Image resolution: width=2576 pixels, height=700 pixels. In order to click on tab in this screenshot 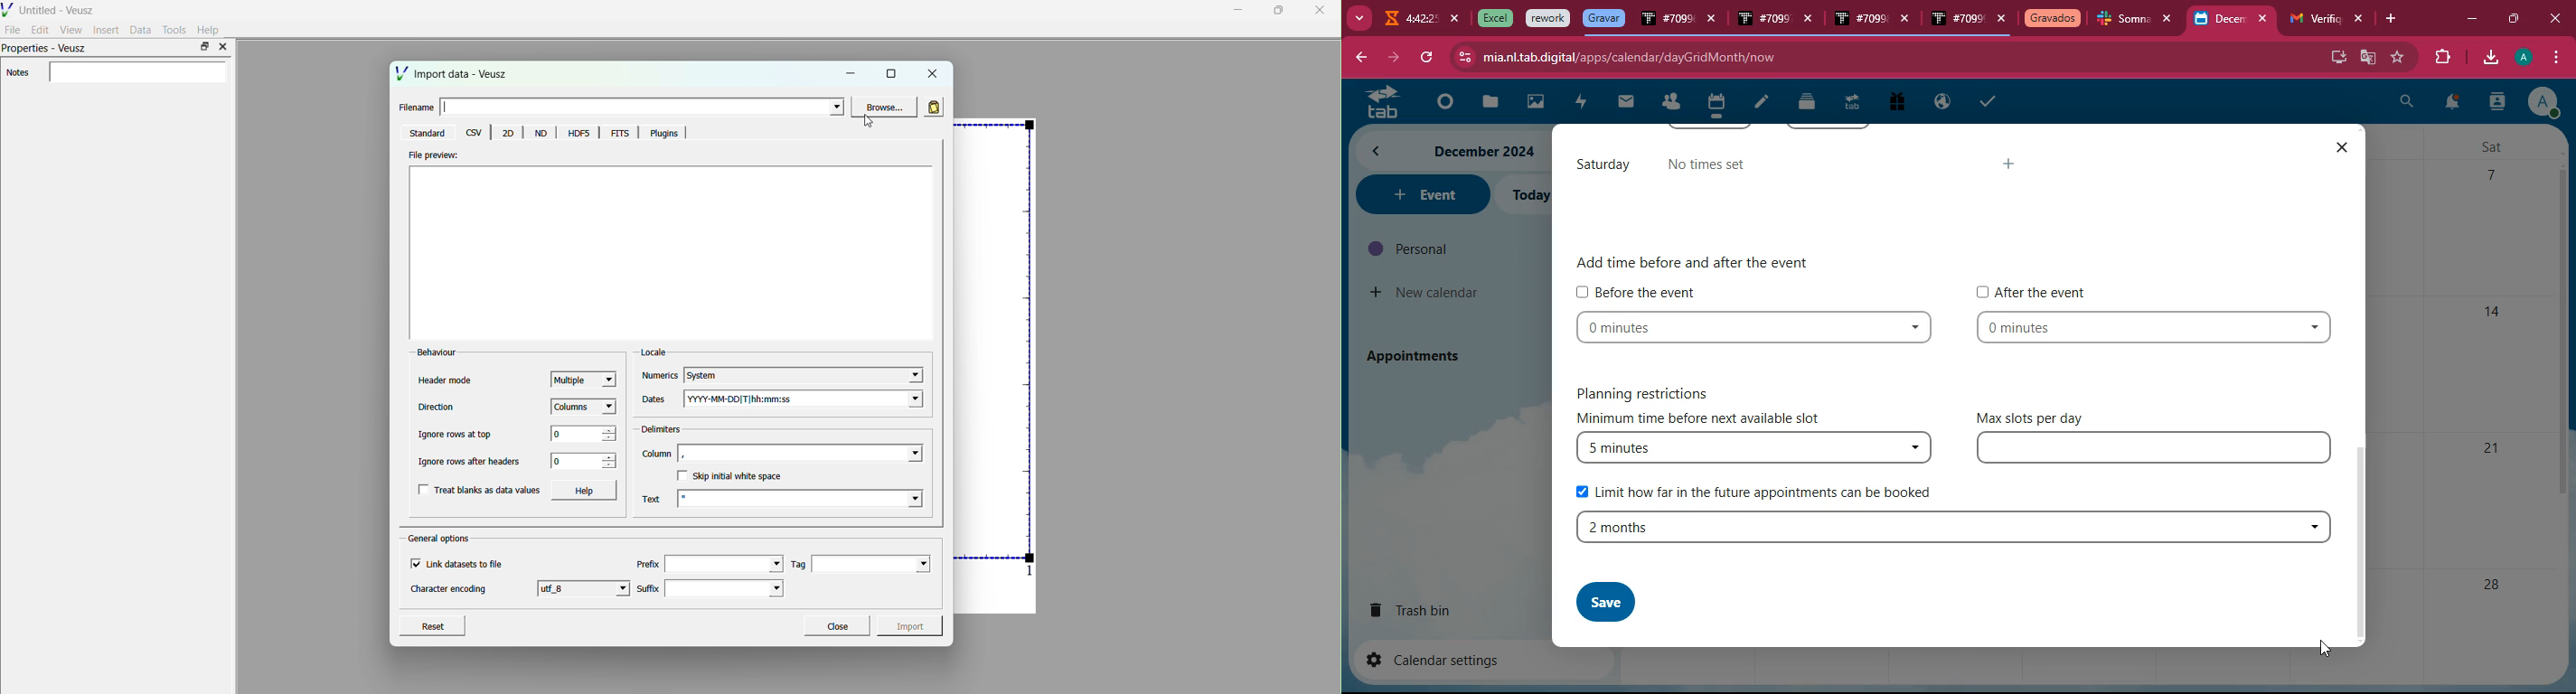, I will do `click(1377, 101)`.